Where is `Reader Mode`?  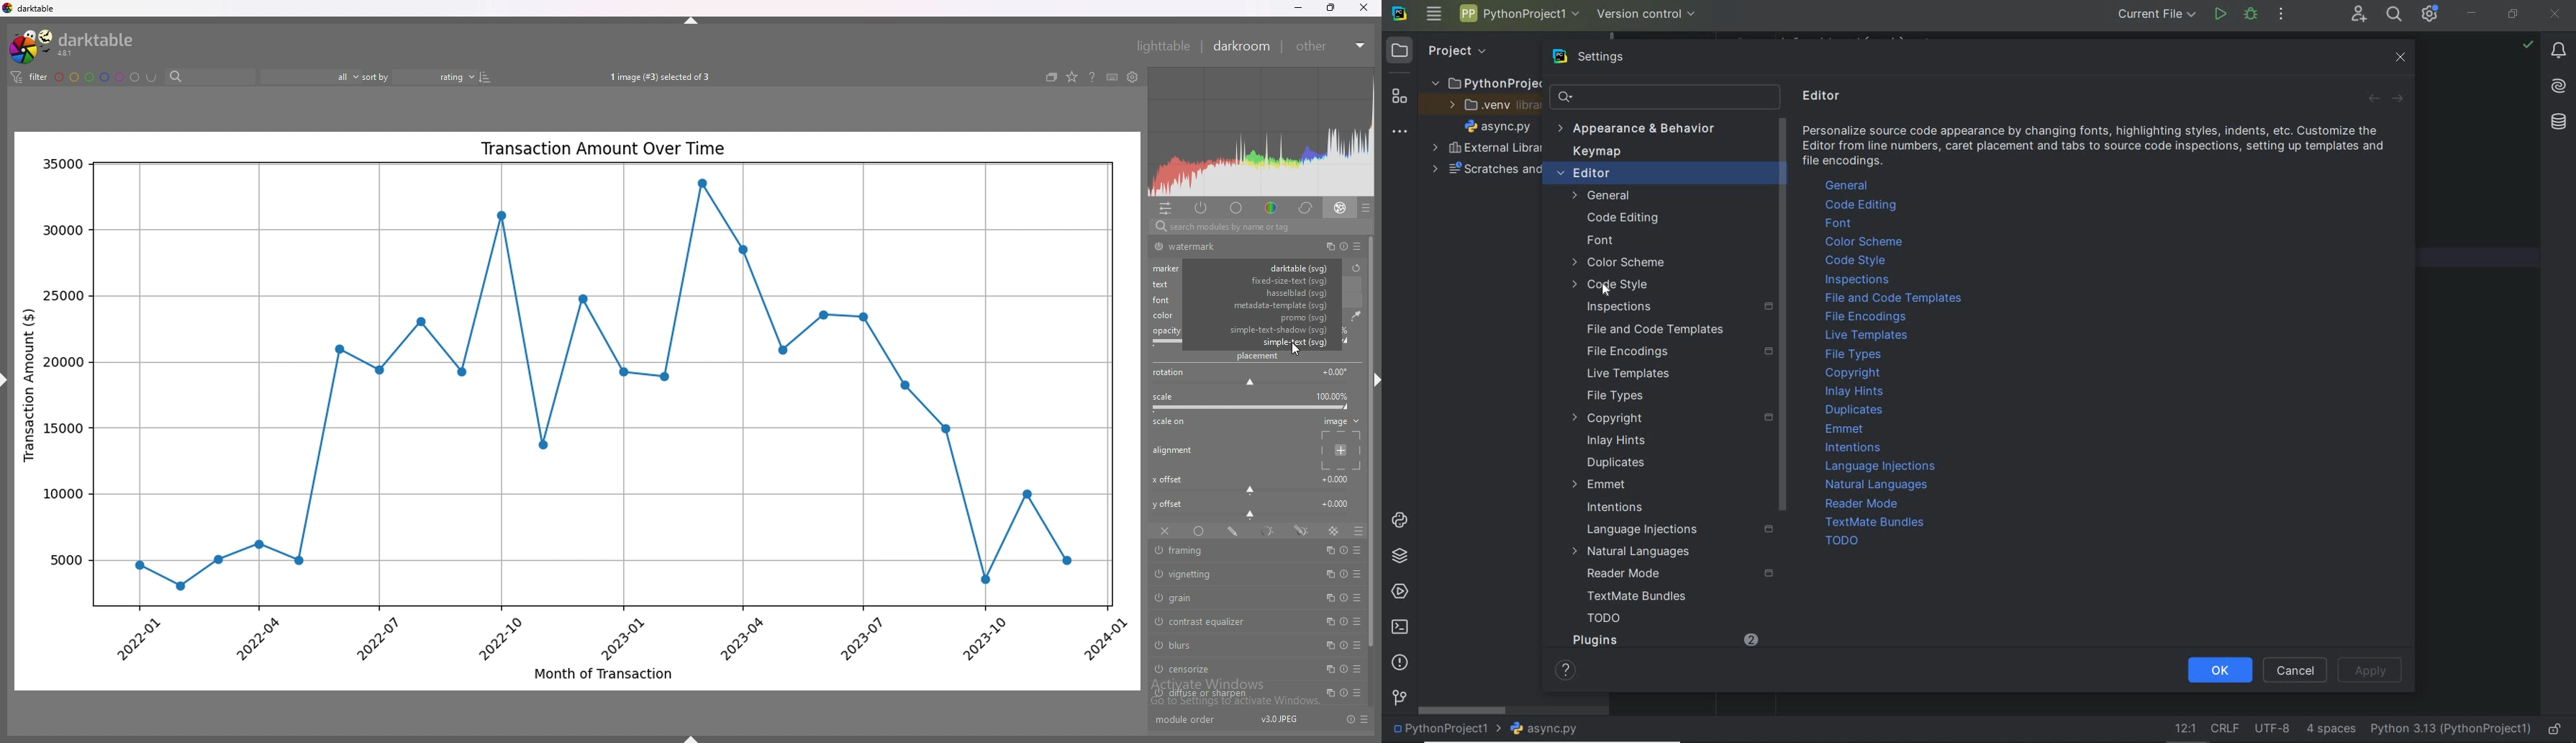 Reader Mode is located at coordinates (1868, 504).